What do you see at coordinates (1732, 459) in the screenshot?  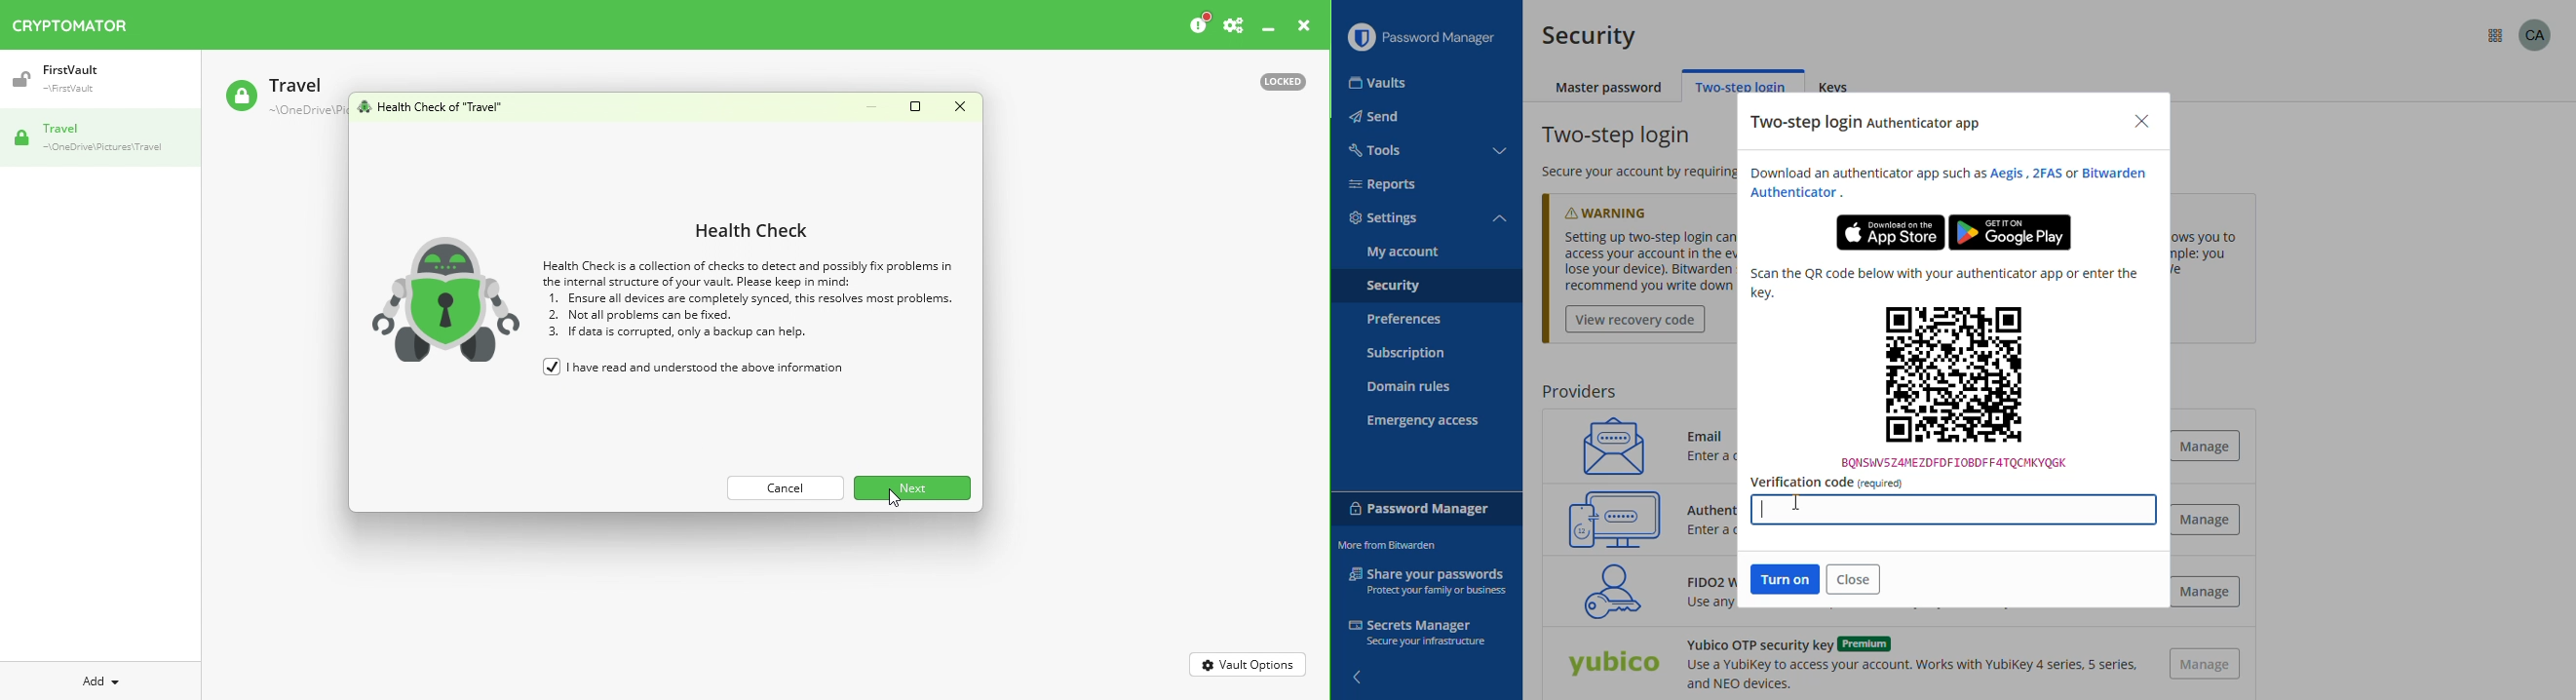 I see `Enter a code sent to your email.` at bounding box center [1732, 459].